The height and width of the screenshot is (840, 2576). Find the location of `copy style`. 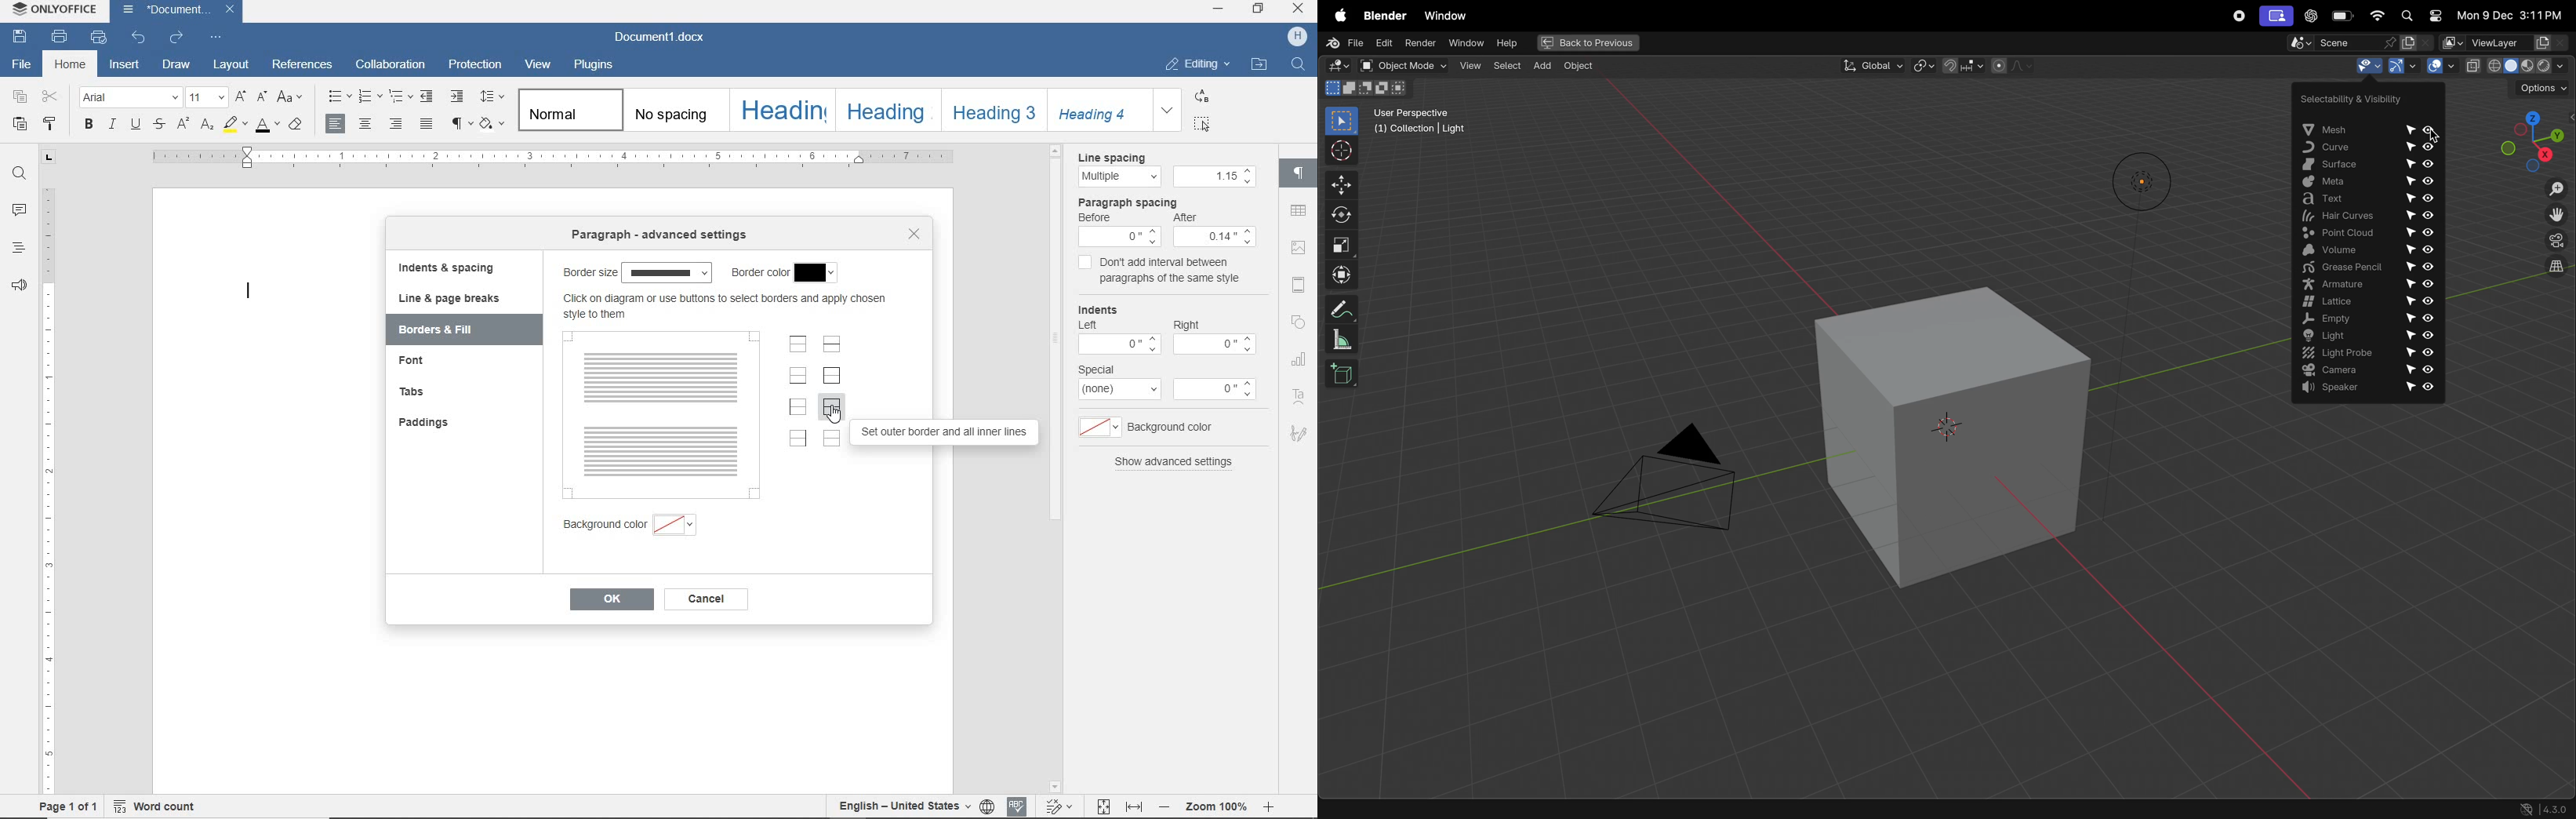

copy style is located at coordinates (50, 125).